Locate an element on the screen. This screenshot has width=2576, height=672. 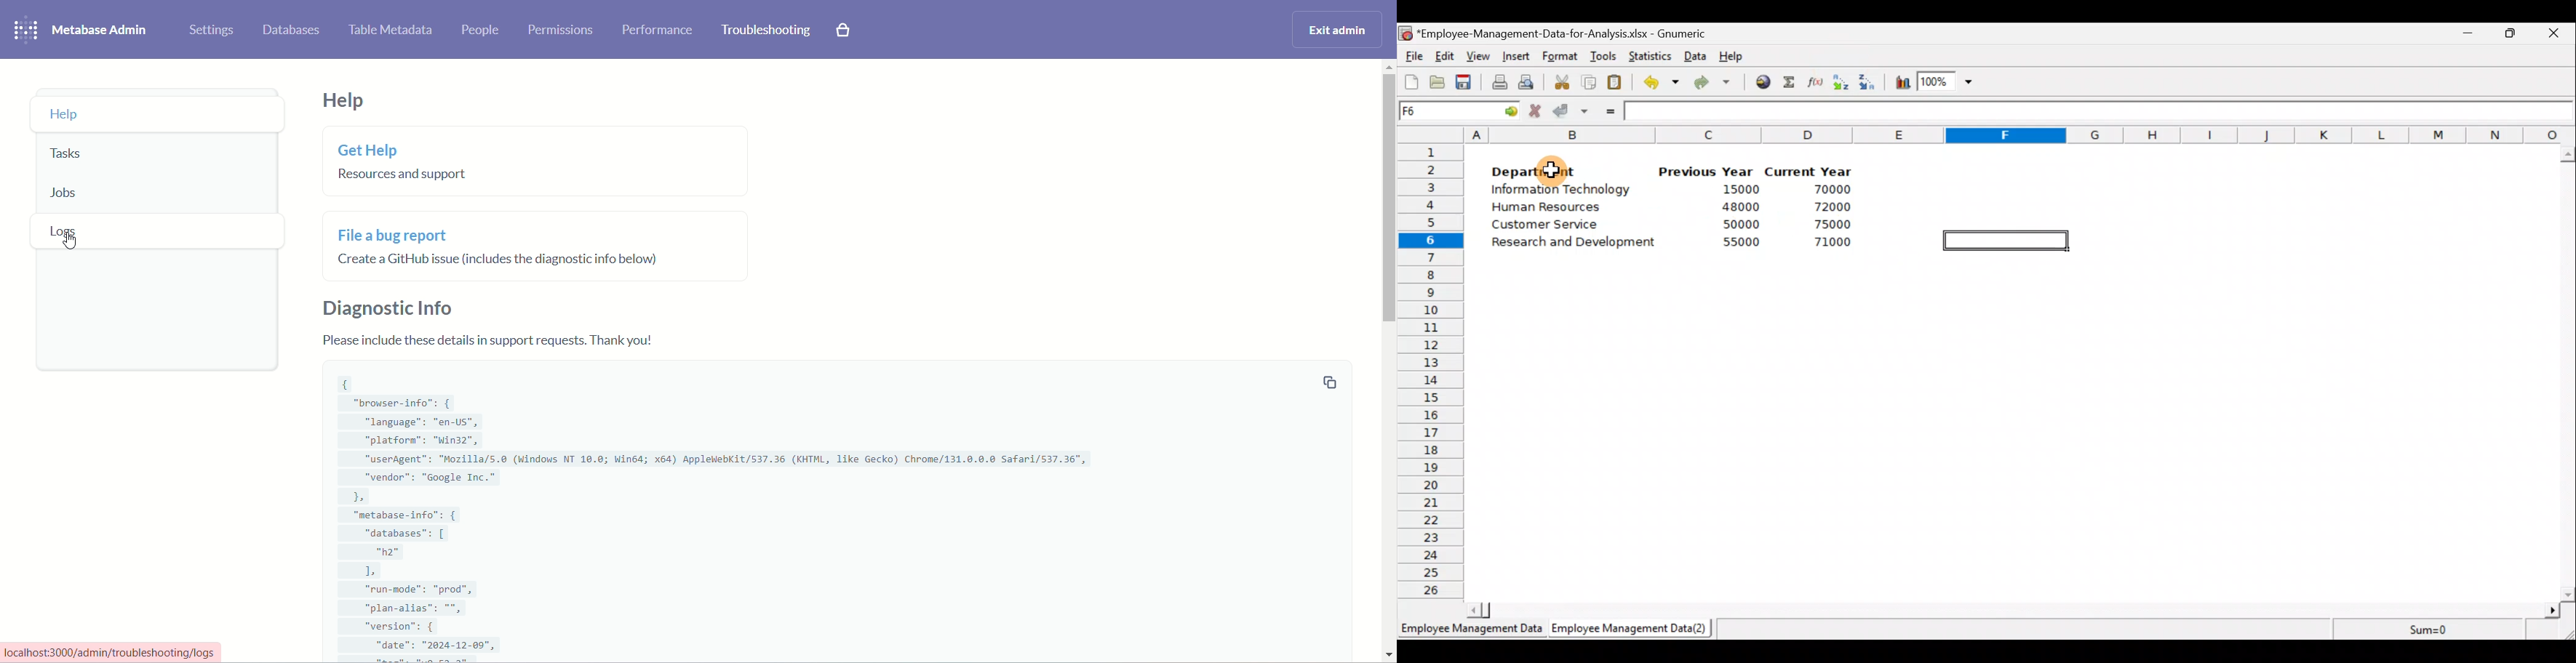
Undo last action is located at coordinates (1654, 79).